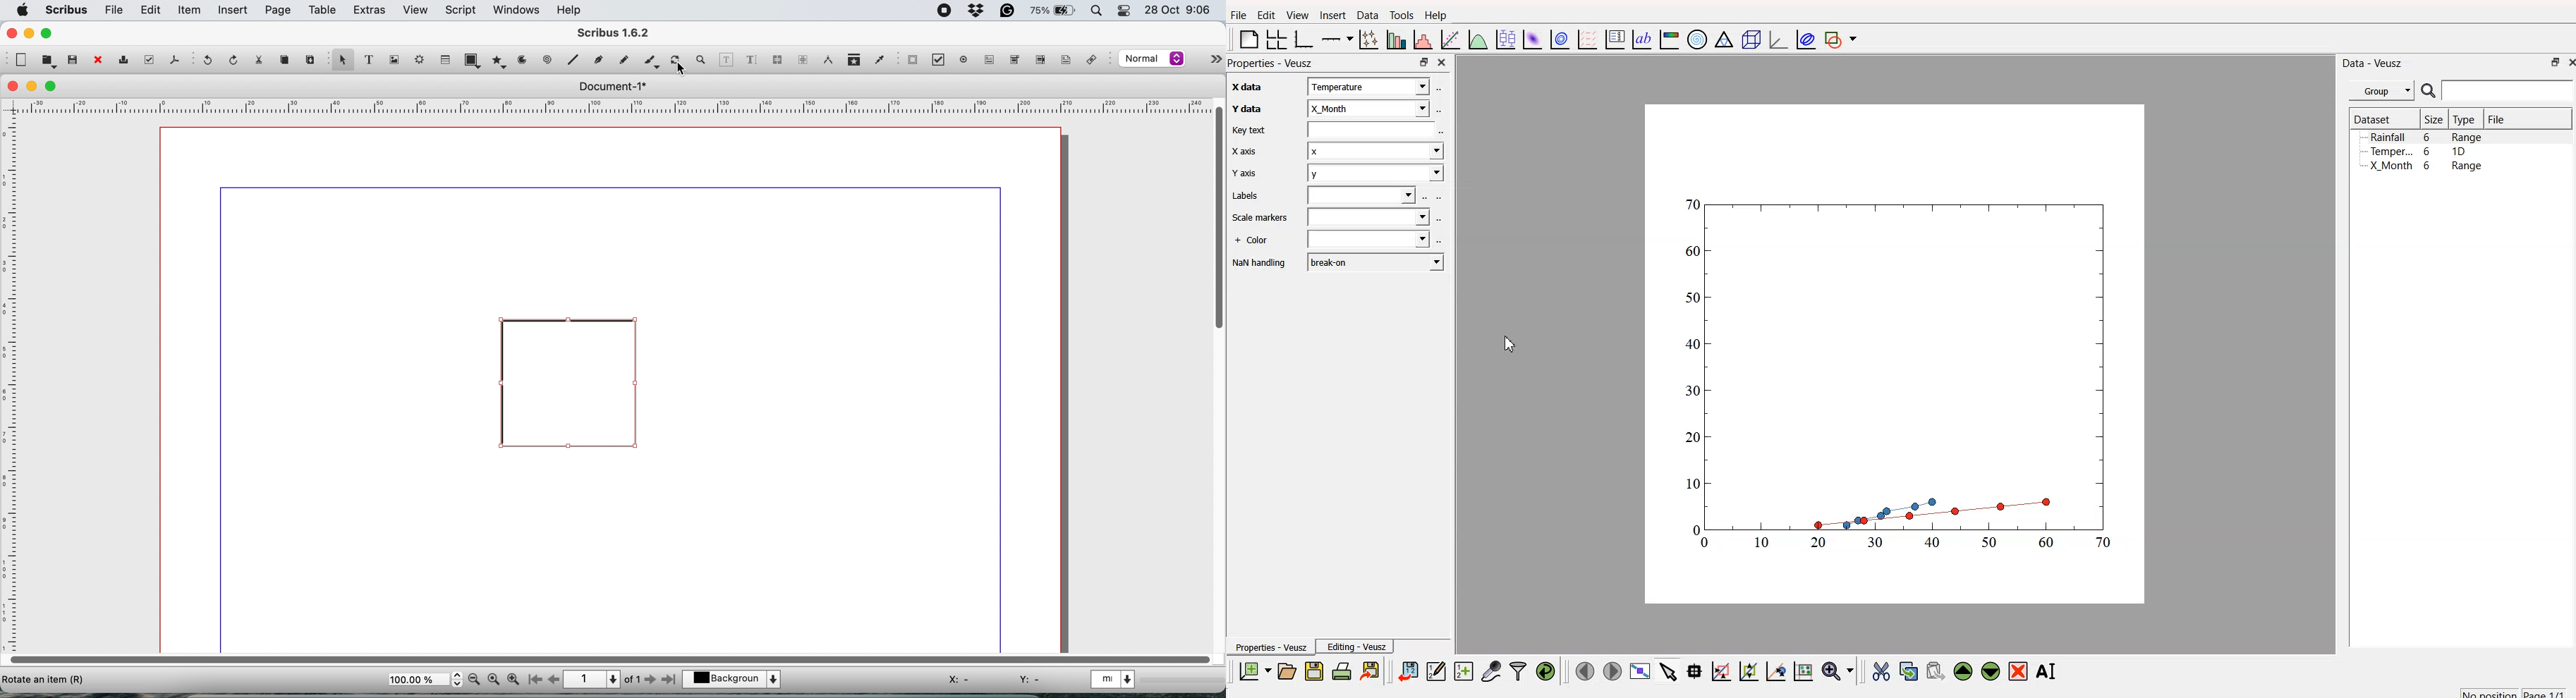 The width and height of the screenshot is (2576, 700). What do you see at coordinates (600, 58) in the screenshot?
I see `bezier curve` at bounding box center [600, 58].